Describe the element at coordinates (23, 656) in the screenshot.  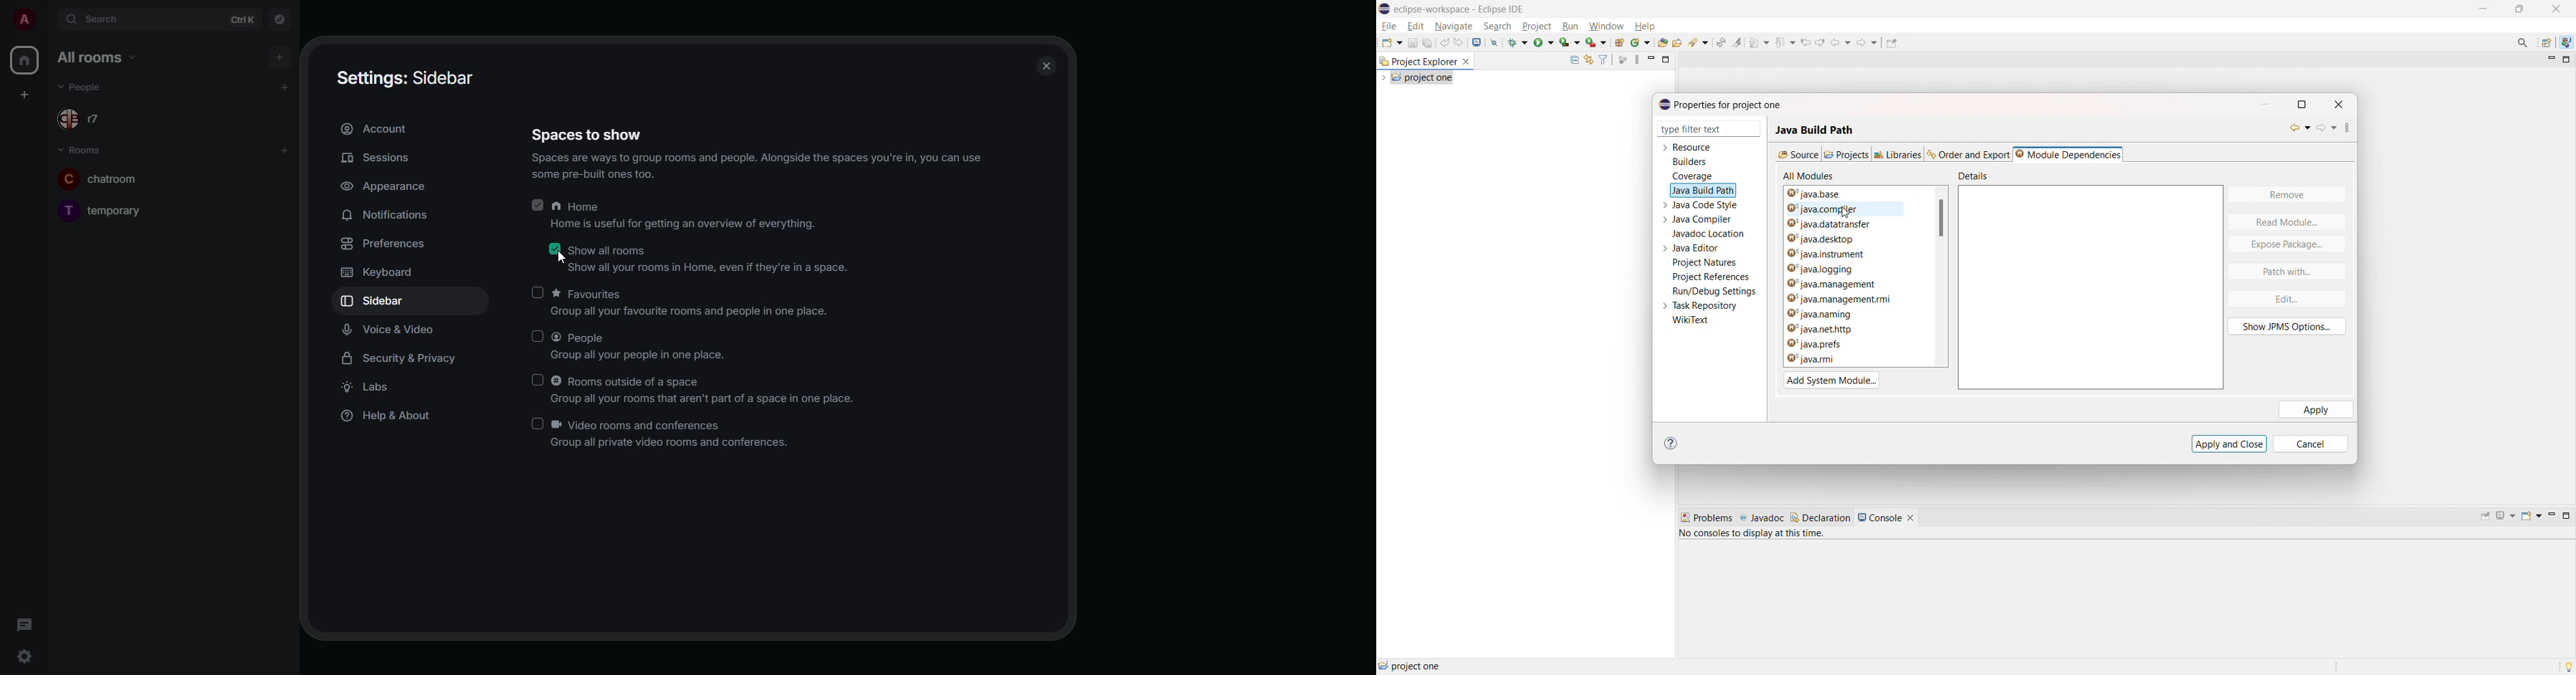
I see `quick settings` at that location.